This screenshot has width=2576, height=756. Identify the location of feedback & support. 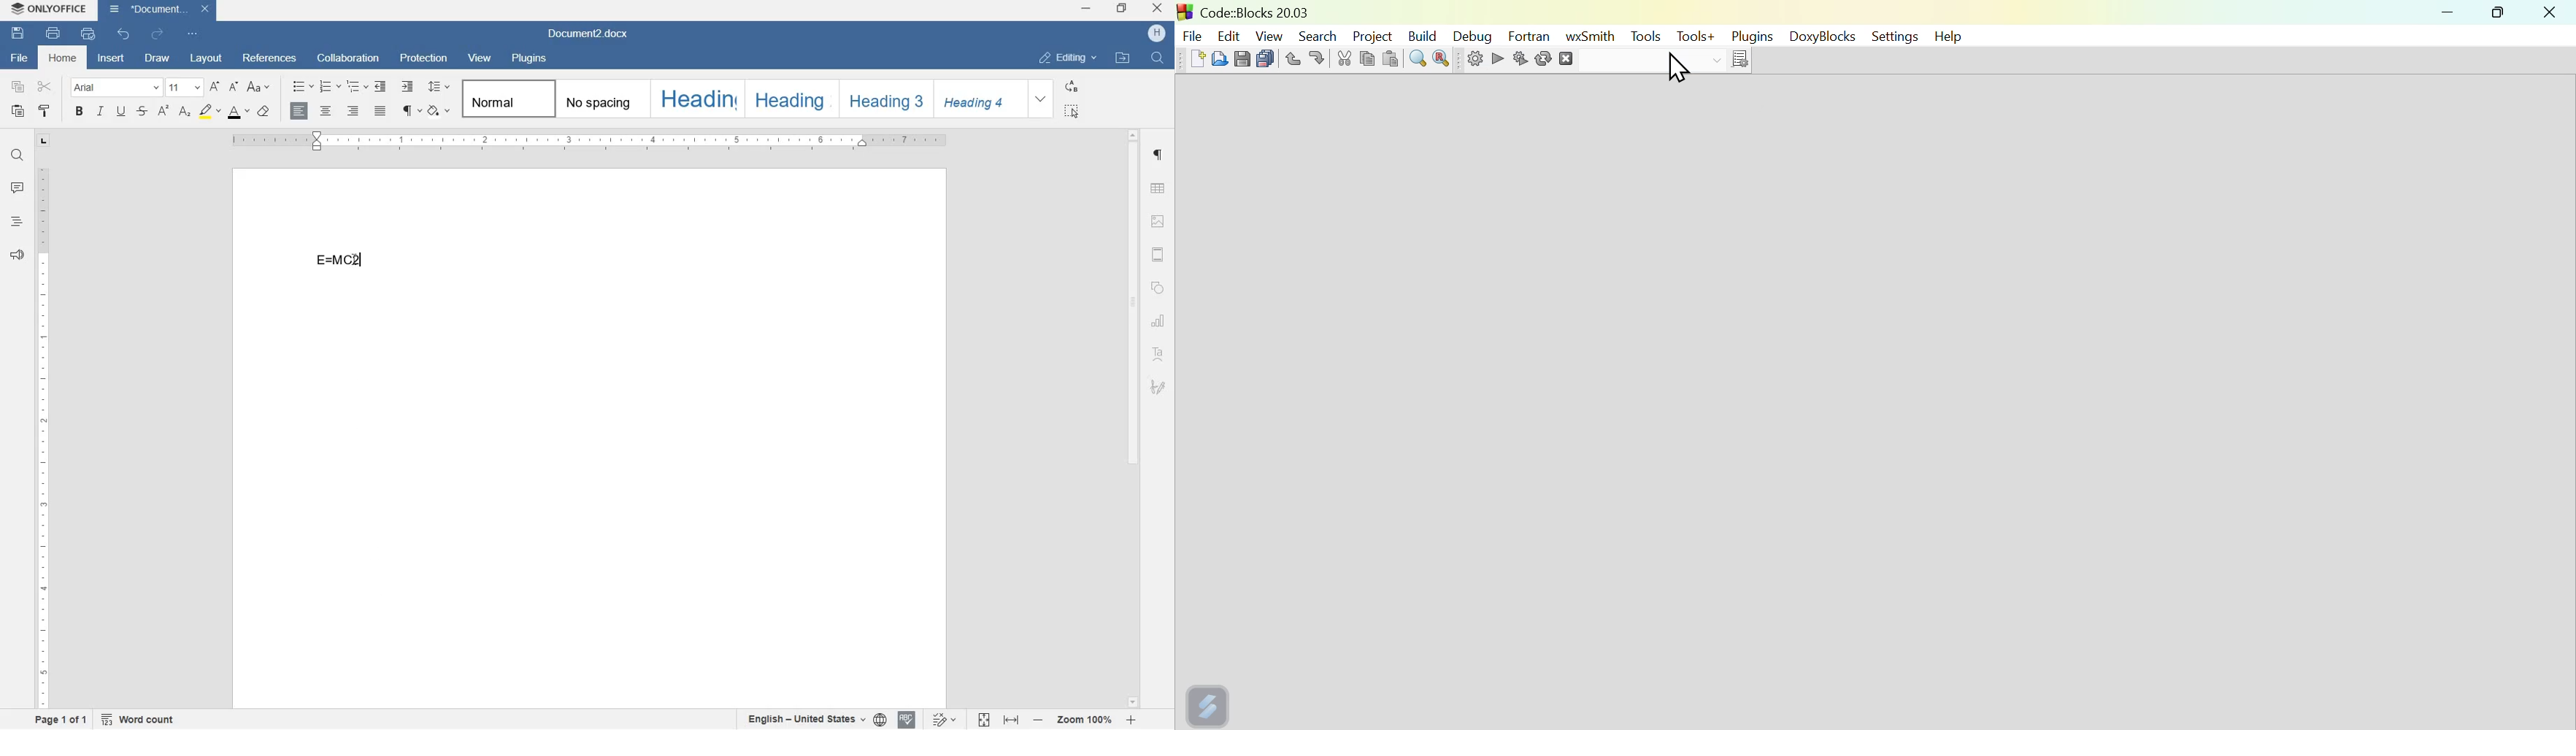
(17, 255).